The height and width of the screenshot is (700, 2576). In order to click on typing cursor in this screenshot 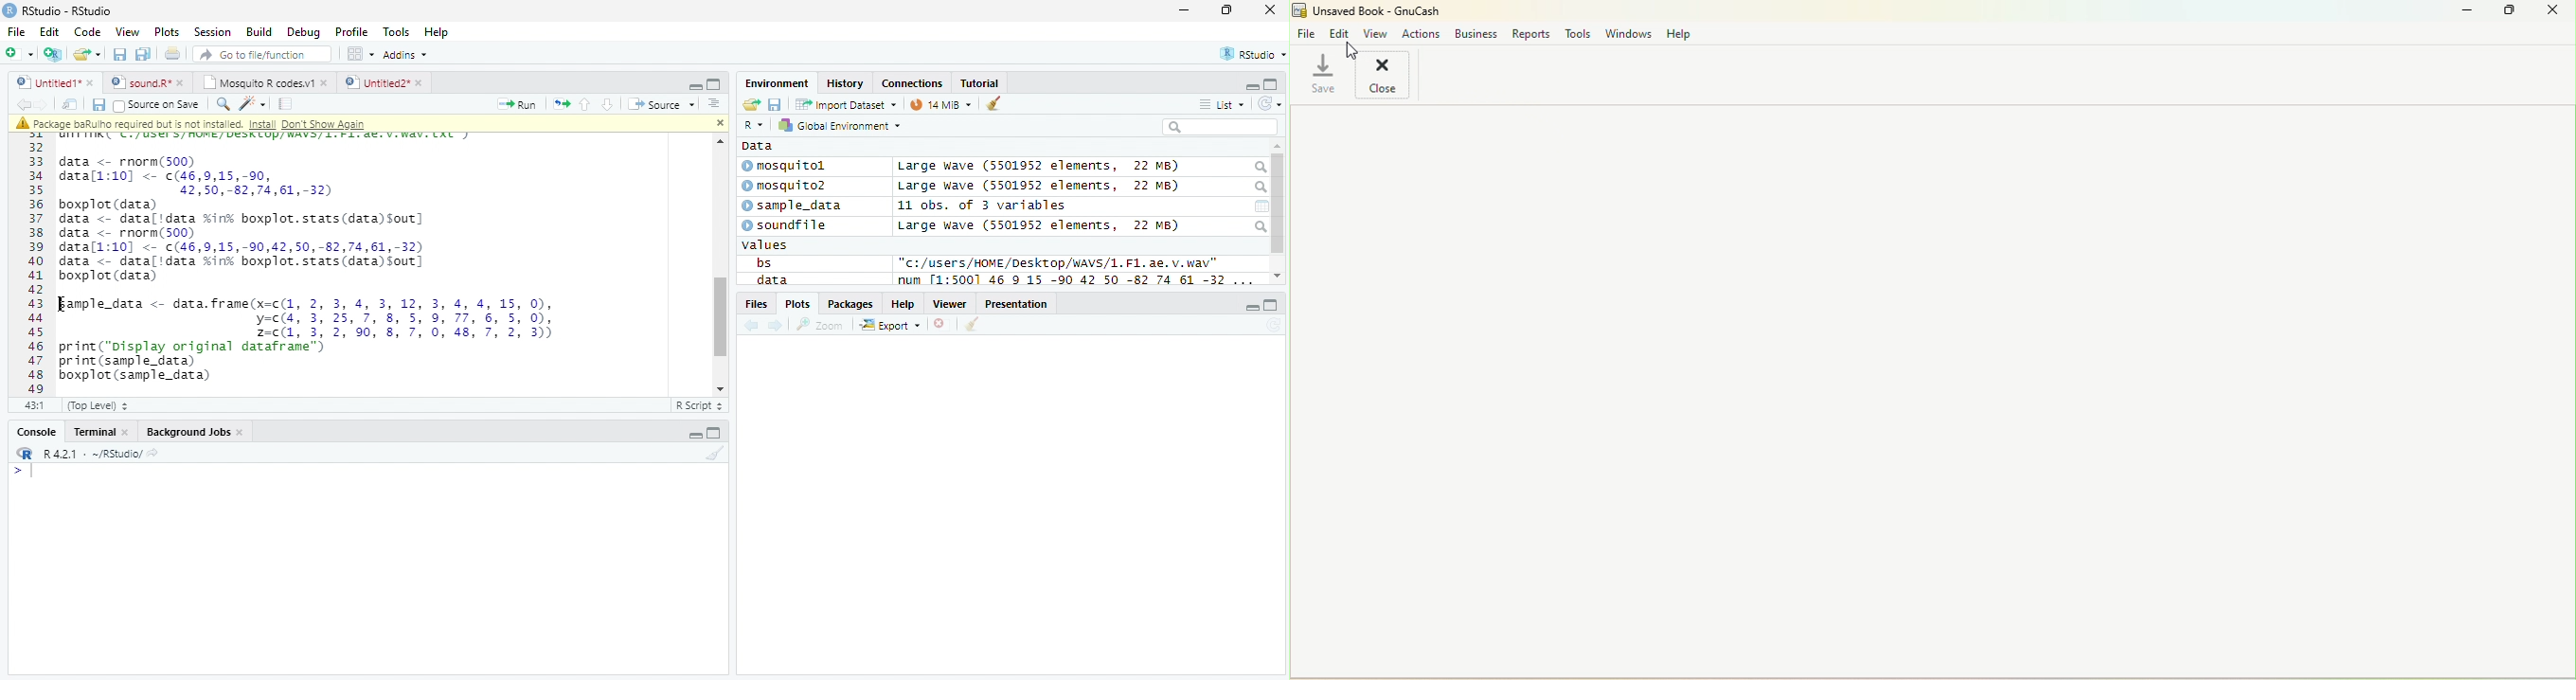, I will do `click(23, 472)`.